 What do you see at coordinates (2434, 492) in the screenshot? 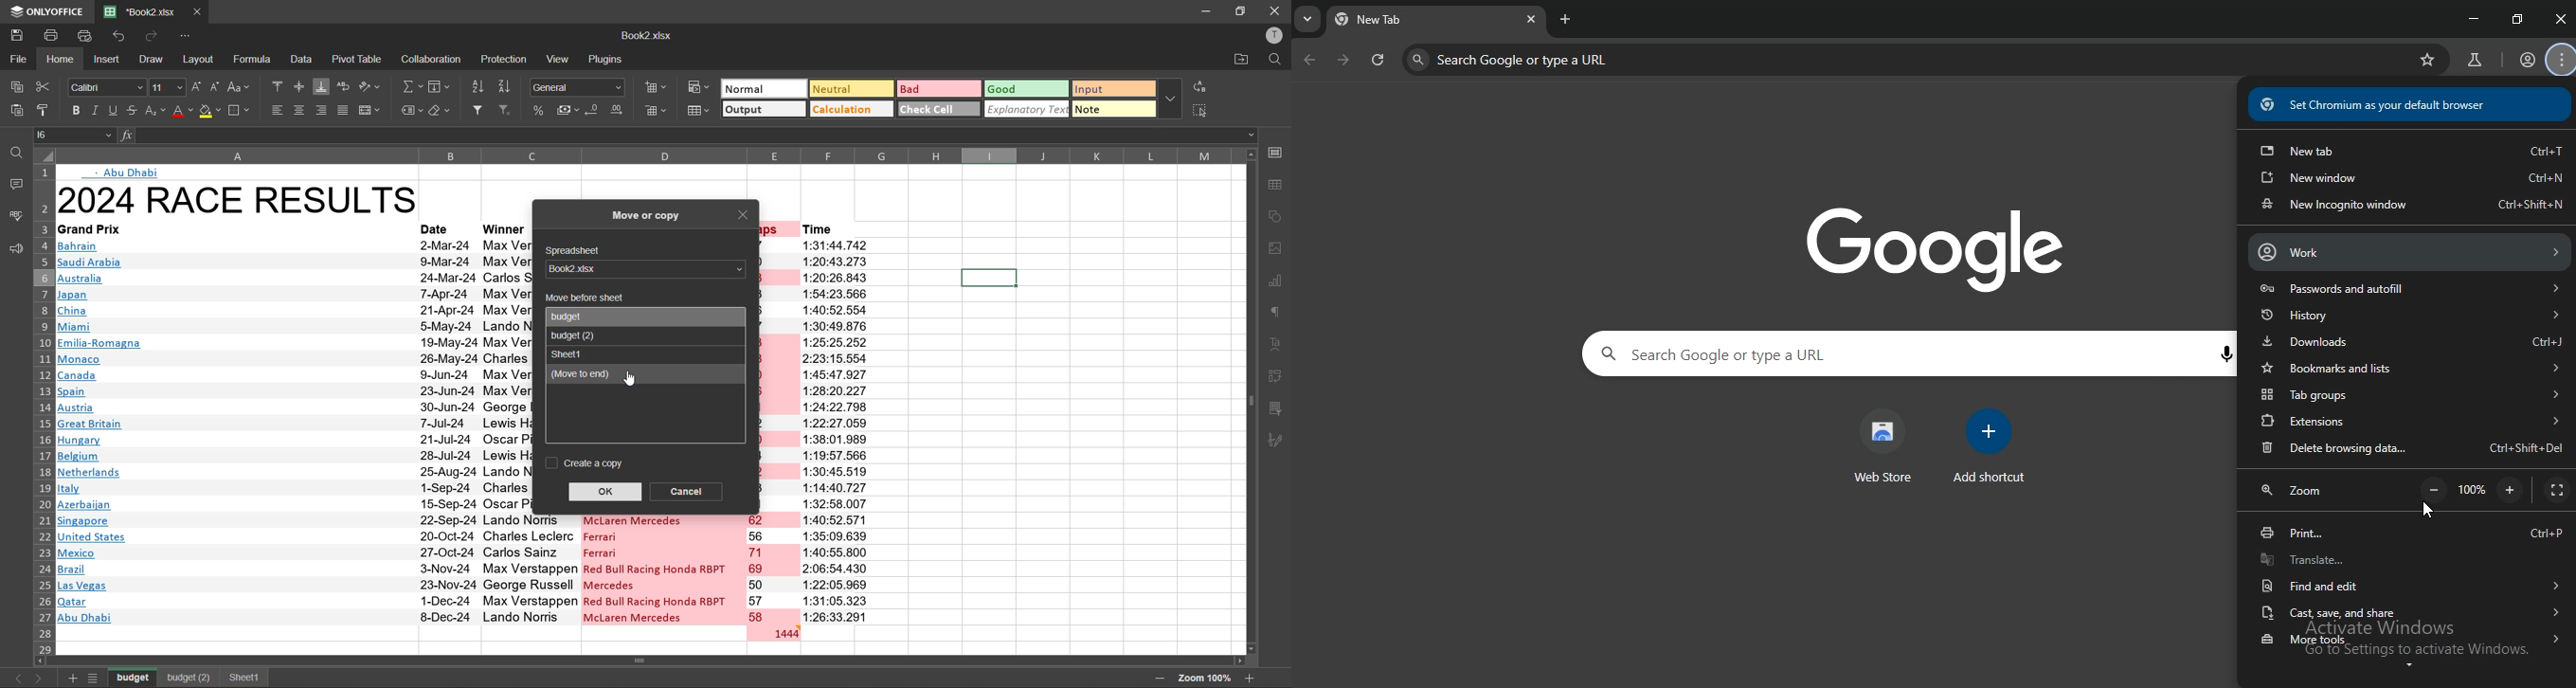
I see `zoom out` at bounding box center [2434, 492].